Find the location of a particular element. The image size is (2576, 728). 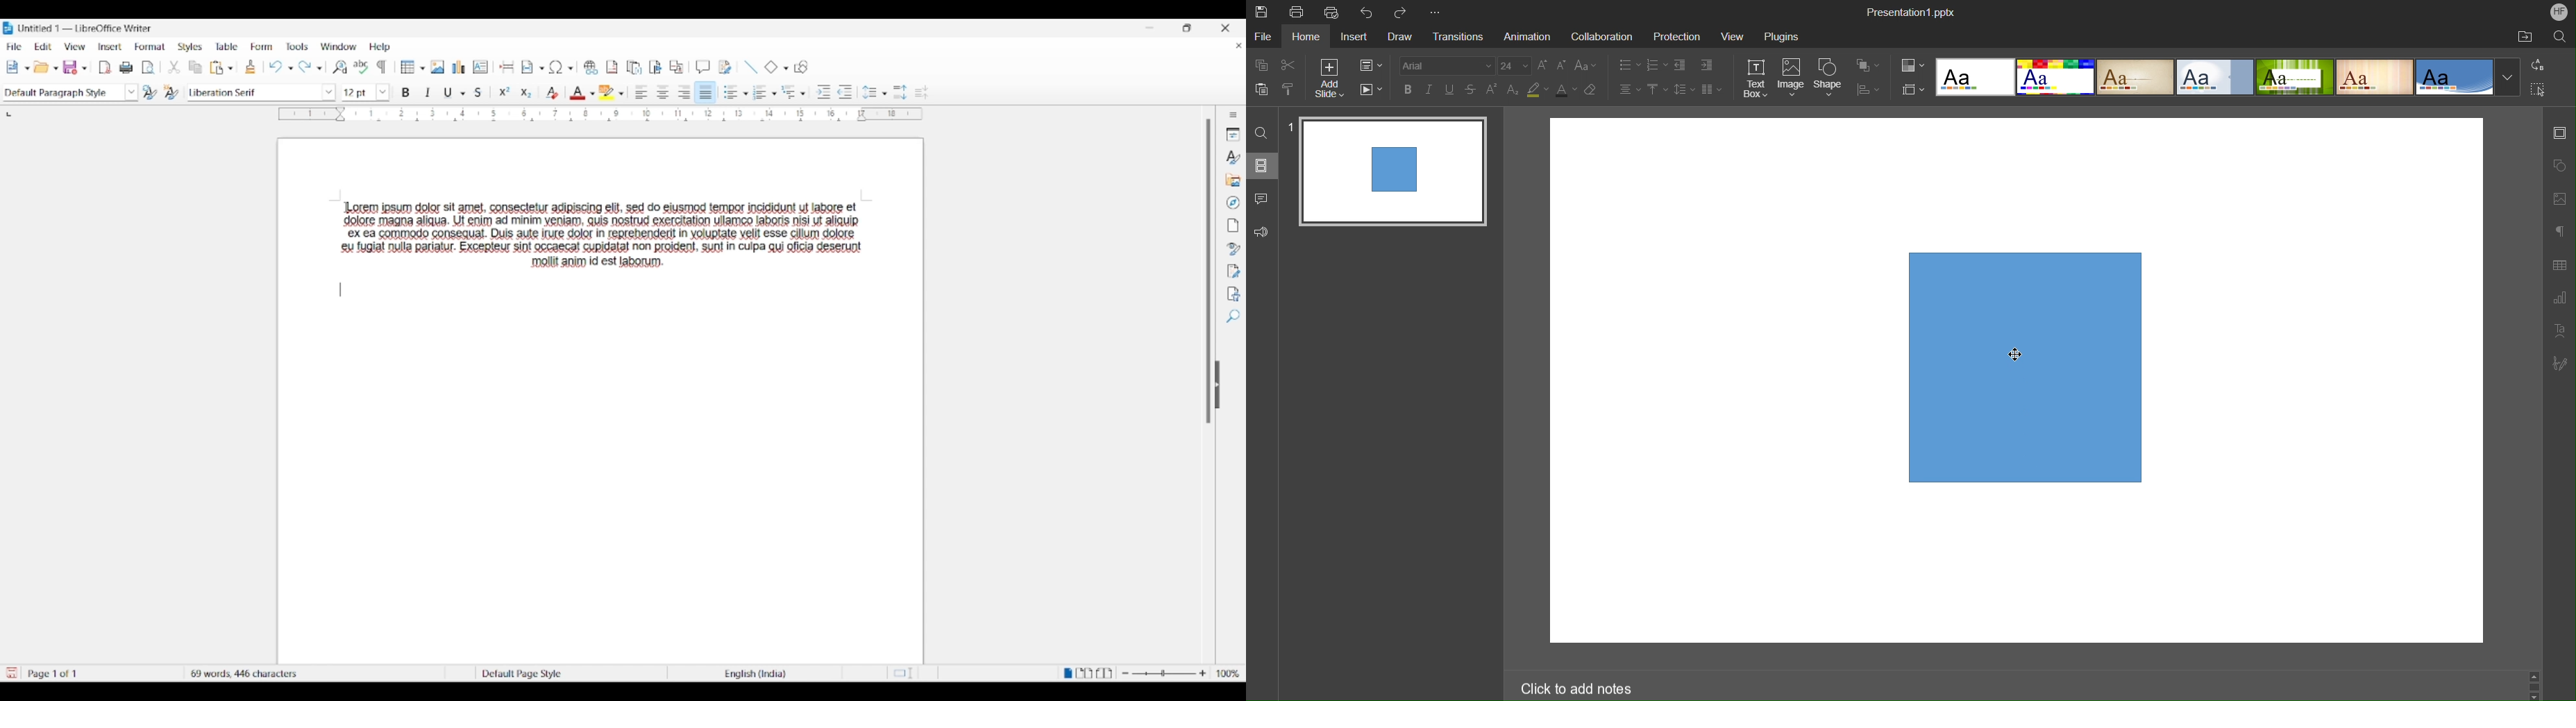

Insert footnote is located at coordinates (613, 68).